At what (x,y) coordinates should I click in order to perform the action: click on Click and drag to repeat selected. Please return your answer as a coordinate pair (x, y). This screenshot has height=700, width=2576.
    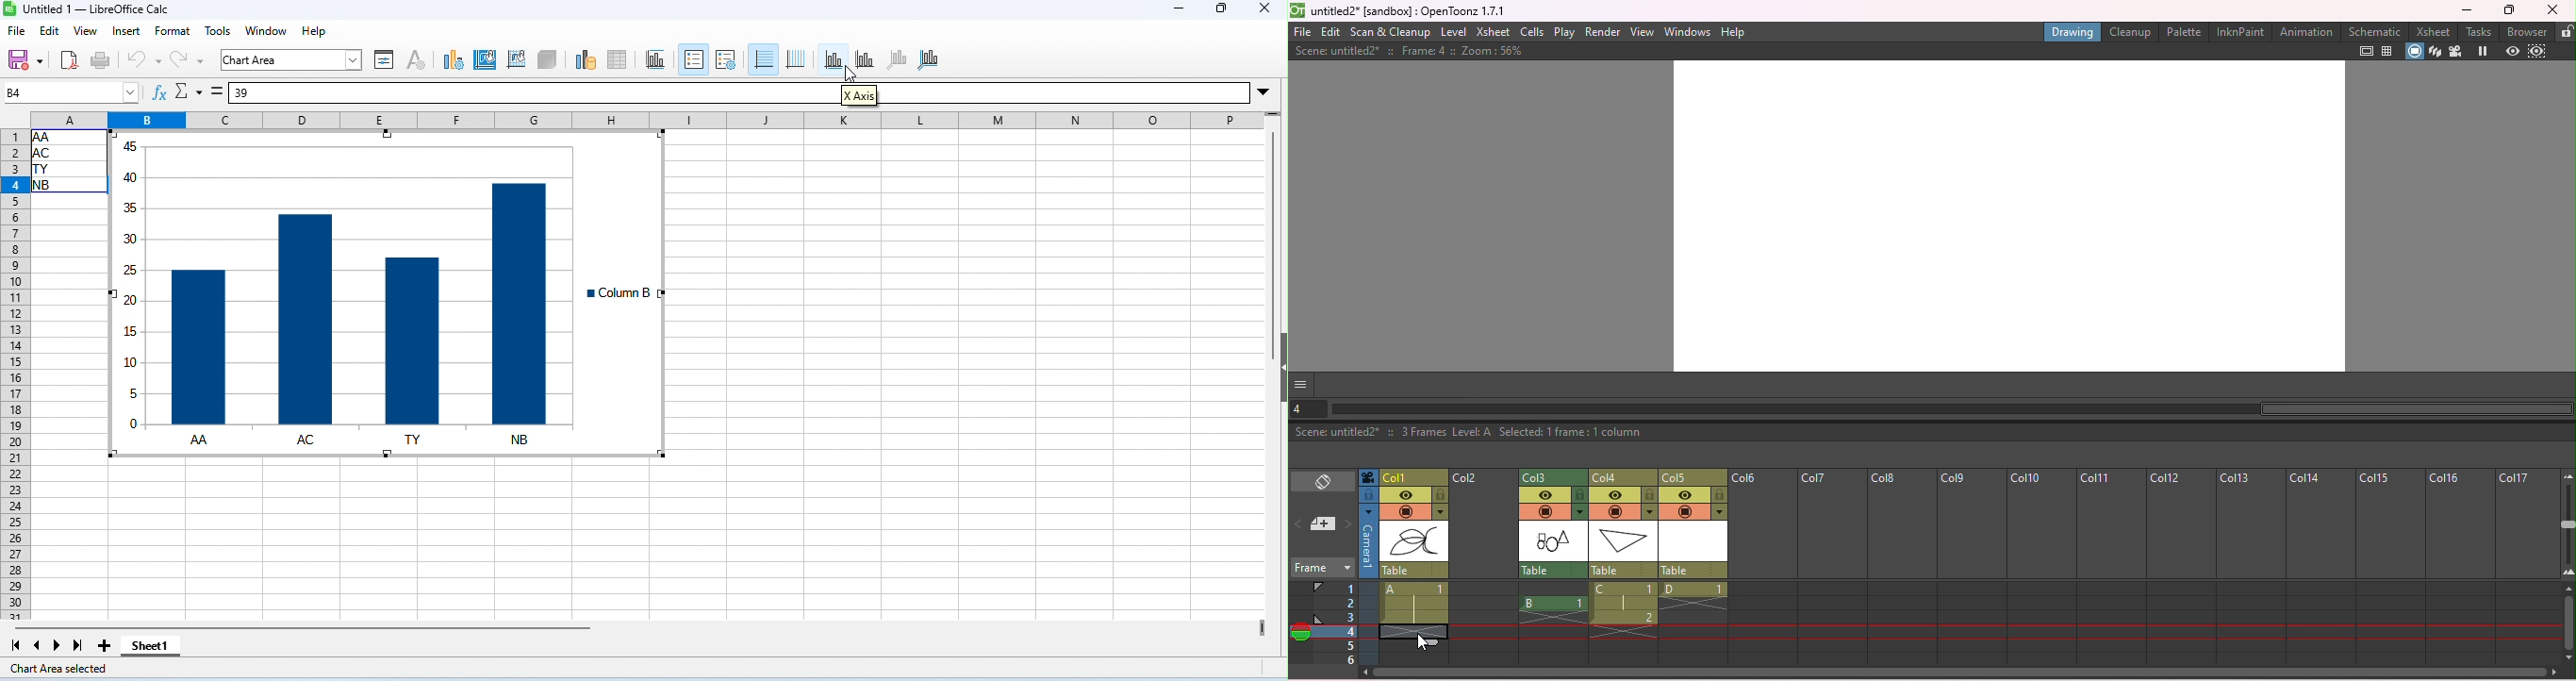
    Looking at the image, I should click on (1426, 644).